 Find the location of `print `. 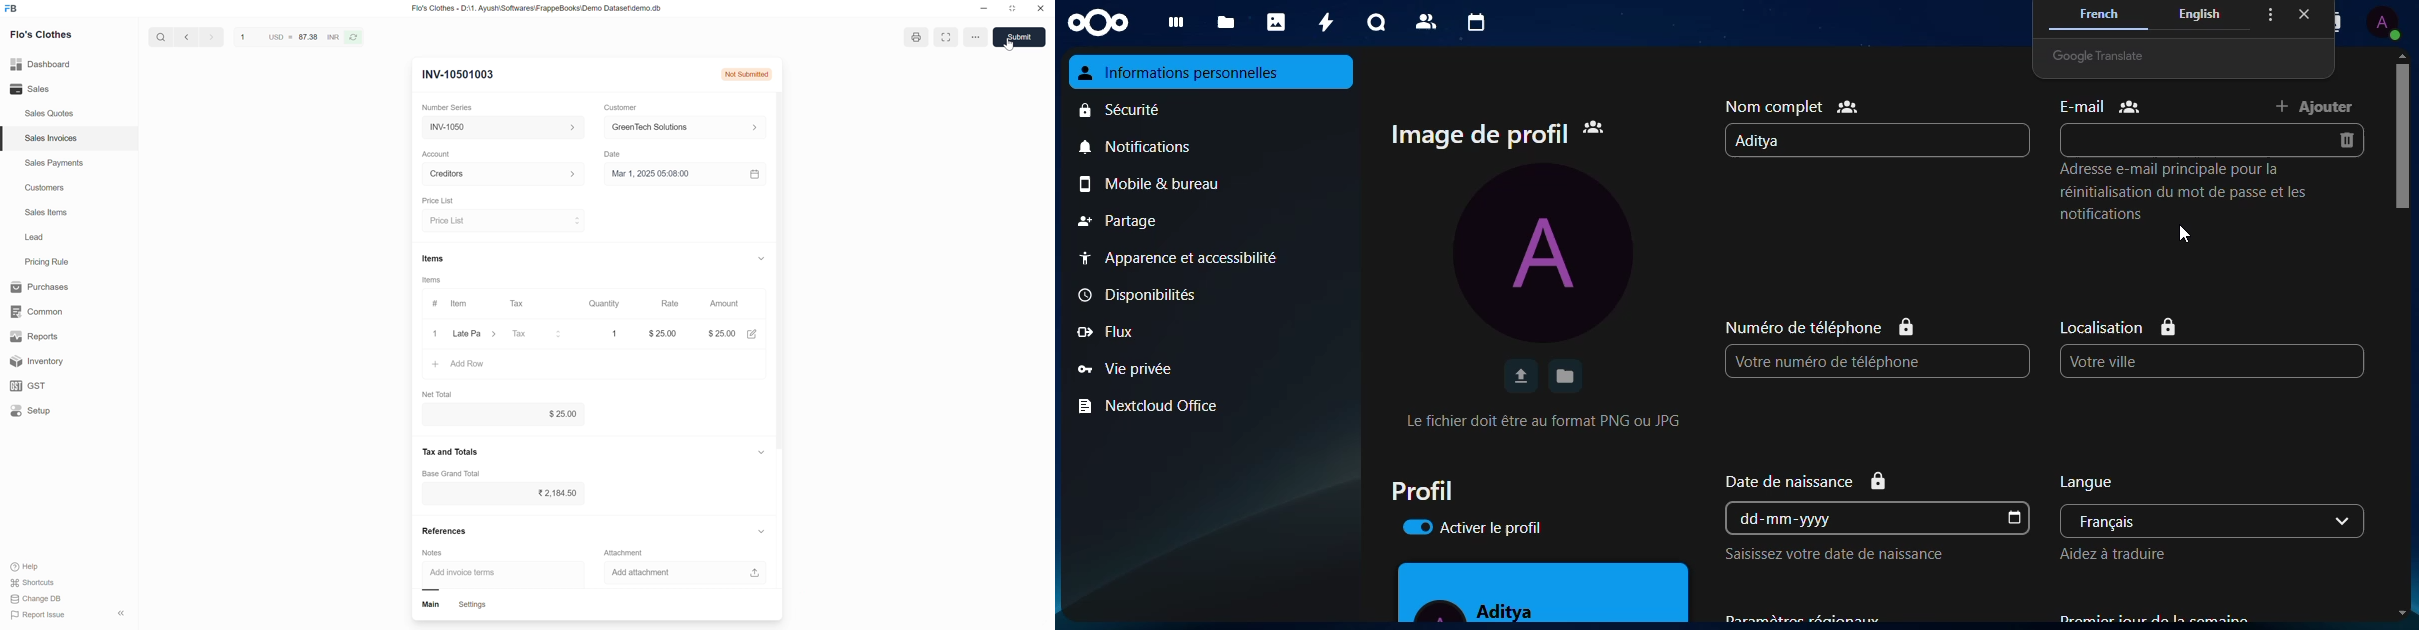

print  is located at coordinates (920, 38).